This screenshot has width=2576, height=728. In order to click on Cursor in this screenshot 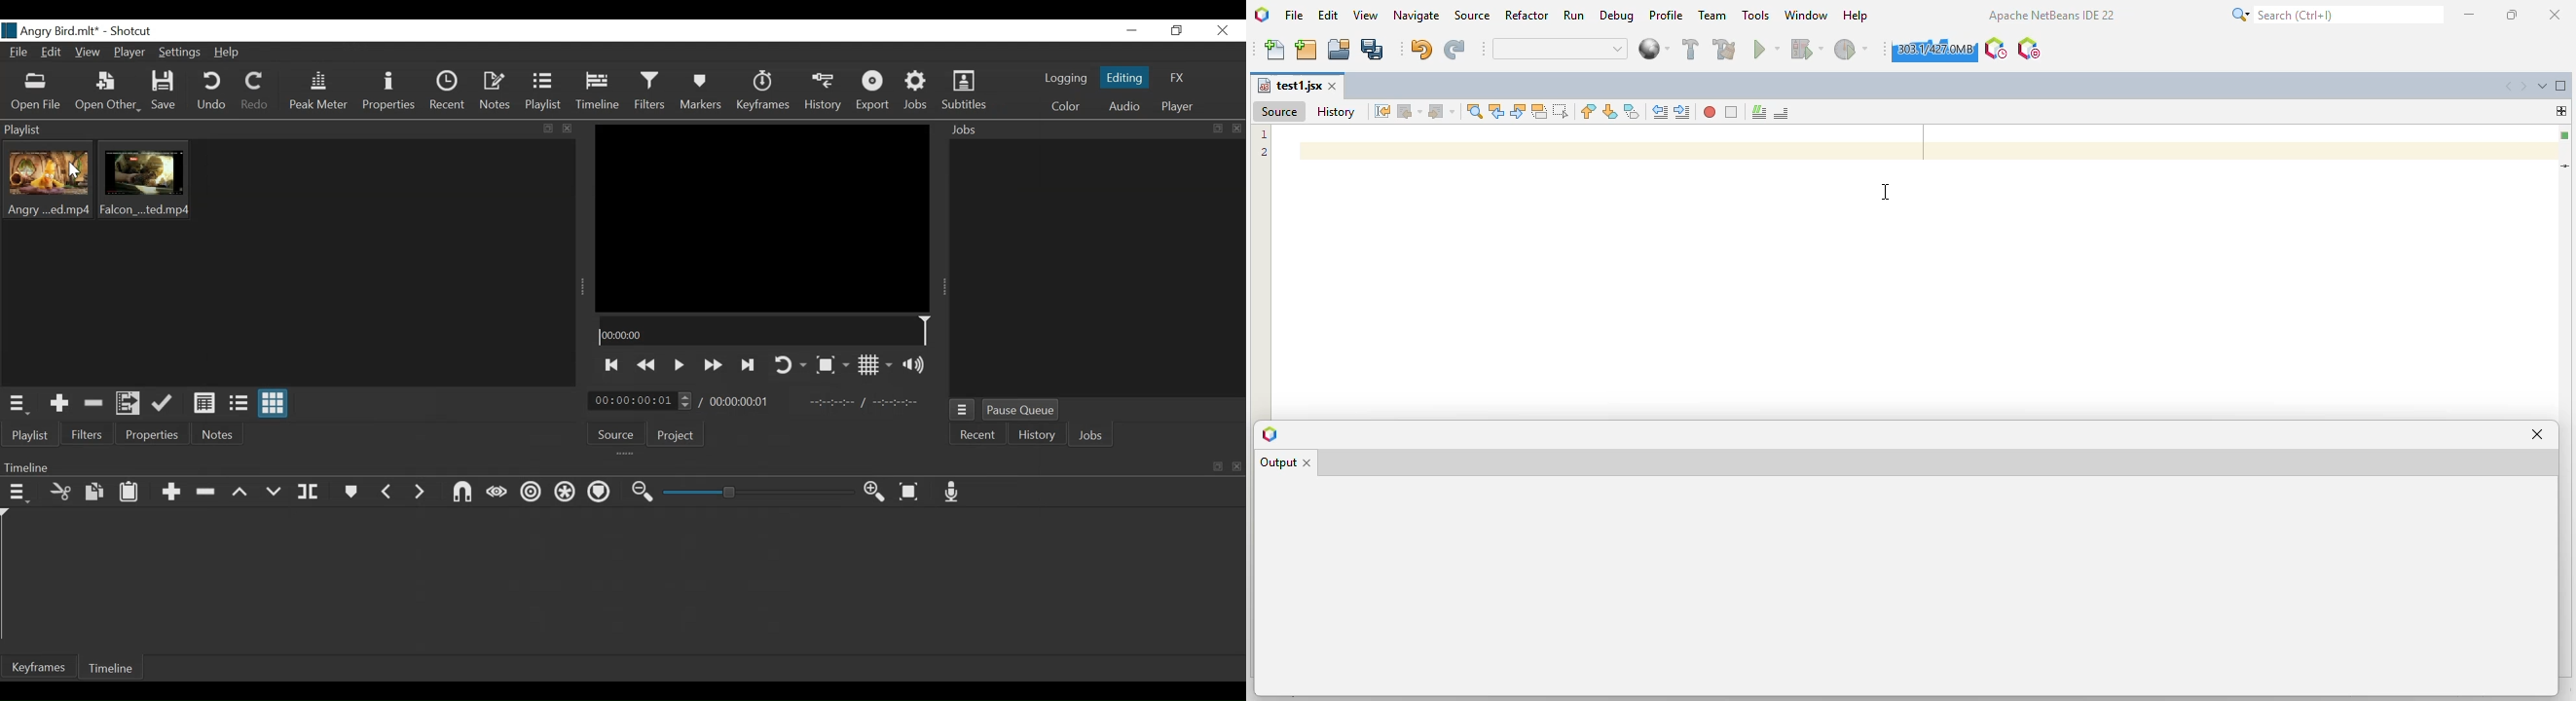, I will do `click(75, 173)`.